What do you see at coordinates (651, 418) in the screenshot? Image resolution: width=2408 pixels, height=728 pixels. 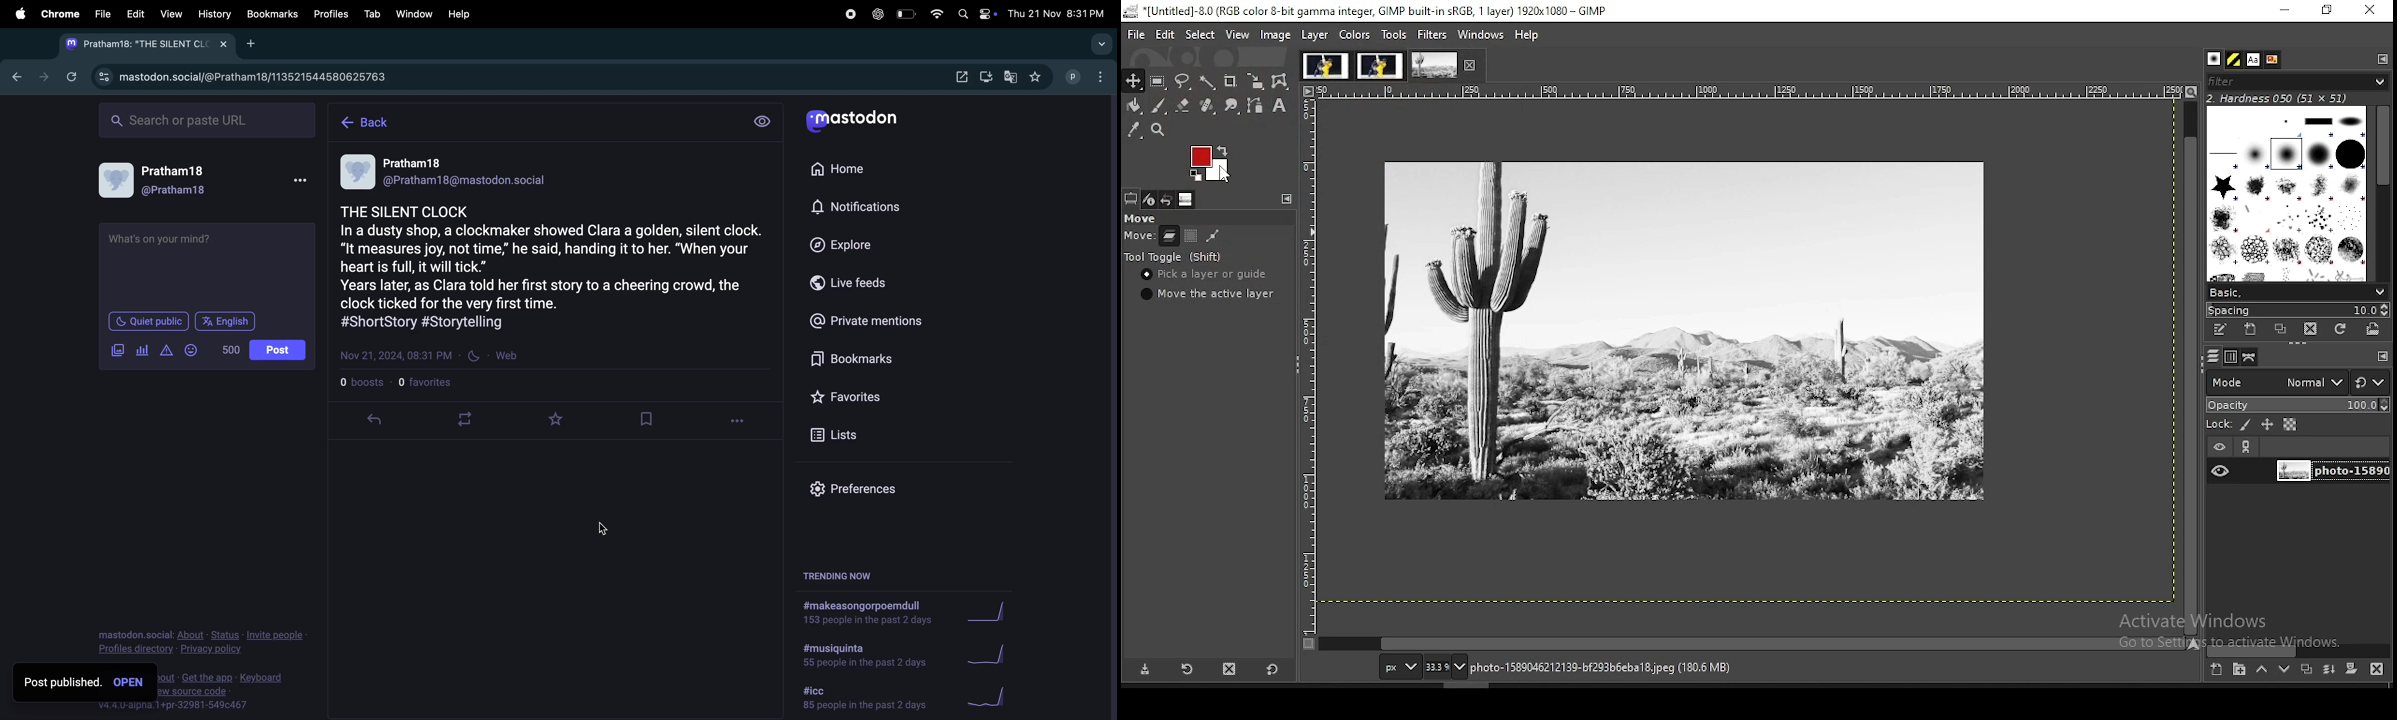 I see `bookmark` at bounding box center [651, 418].